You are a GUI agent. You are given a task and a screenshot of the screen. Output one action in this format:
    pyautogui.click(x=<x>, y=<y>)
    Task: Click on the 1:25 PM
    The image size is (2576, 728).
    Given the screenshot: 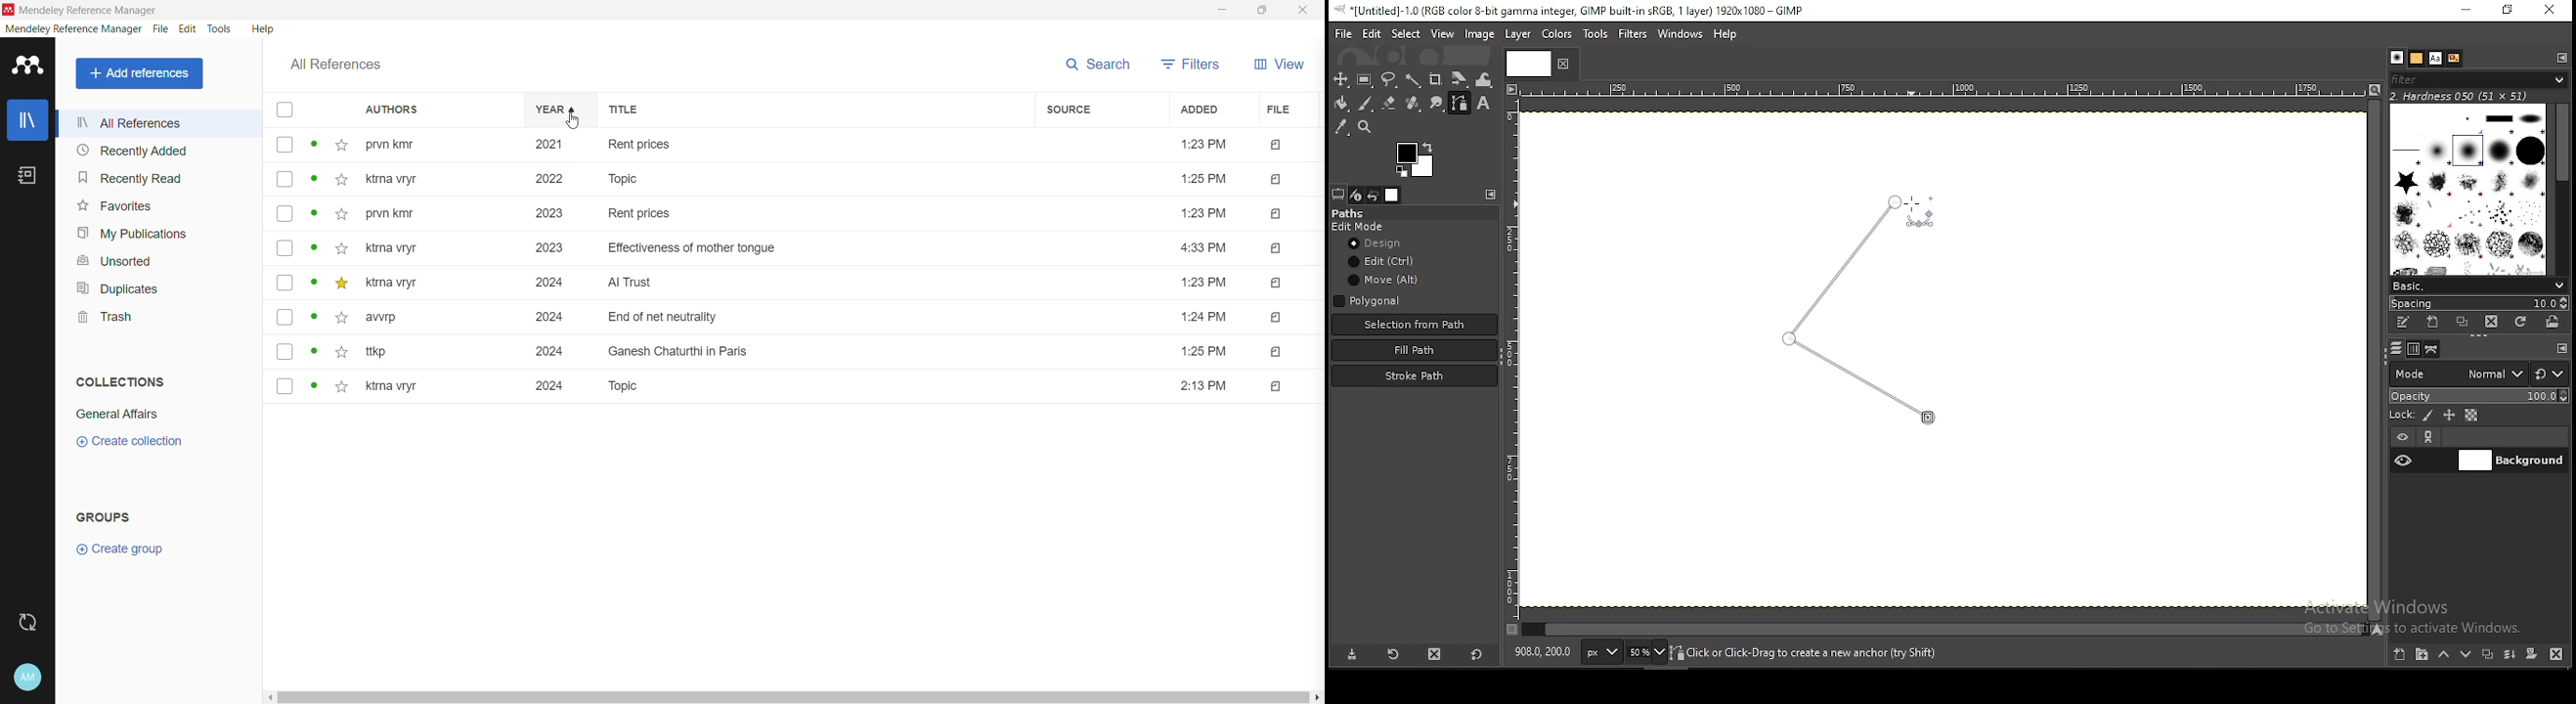 What is the action you would take?
    pyautogui.click(x=1203, y=178)
    